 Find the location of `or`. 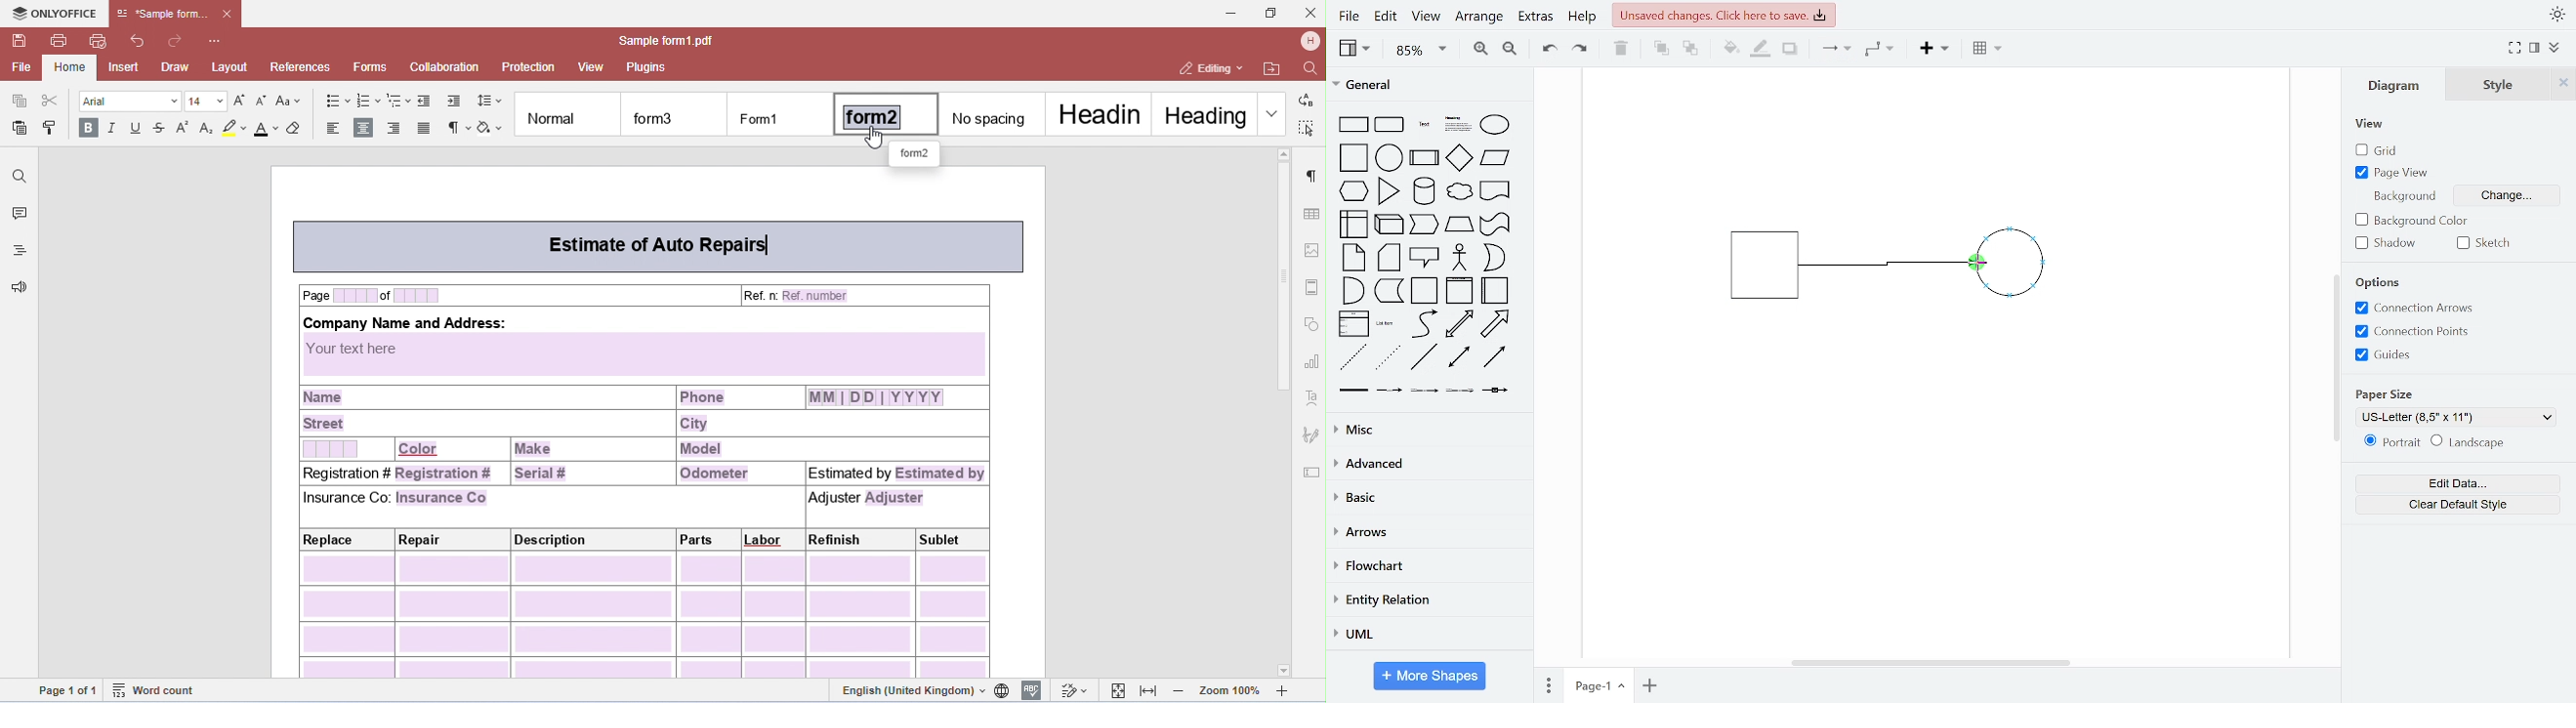

or is located at coordinates (1494, 258).